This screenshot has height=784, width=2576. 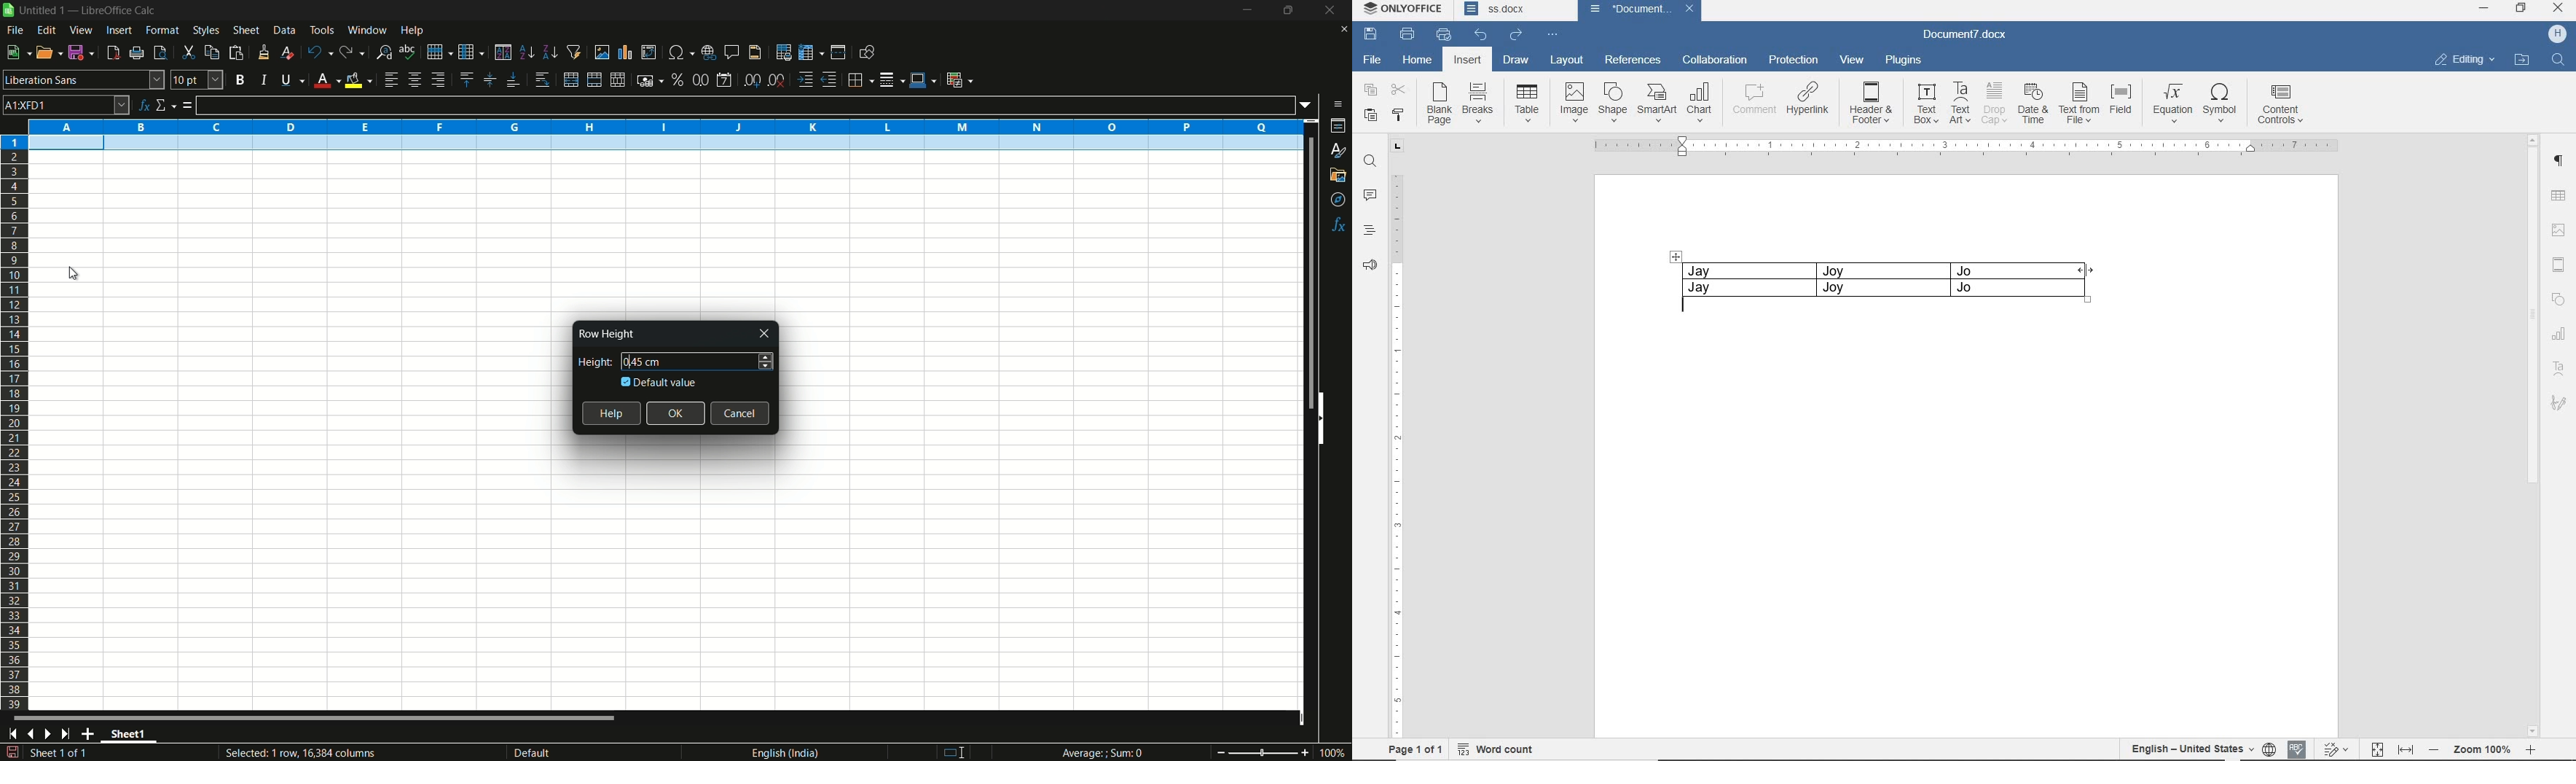 What do you see at coordinates (17, 52) in the screenshot?
I see `new file` at bounding box center [17, 52].